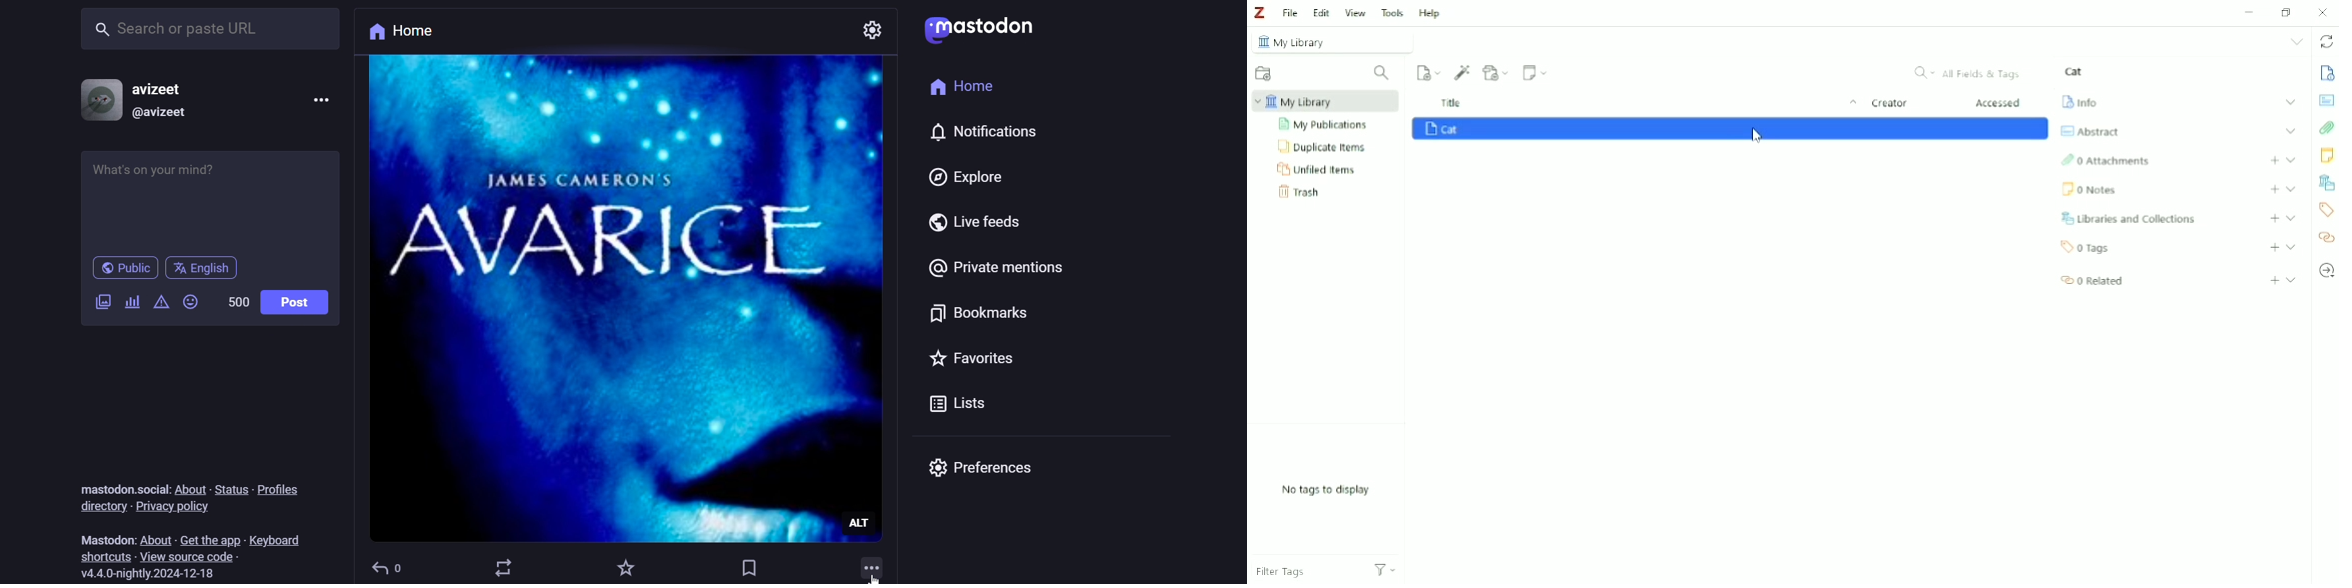 The width and height of the screenshot is (2352, 588). I want to click on mastodon, so click(105, 538).